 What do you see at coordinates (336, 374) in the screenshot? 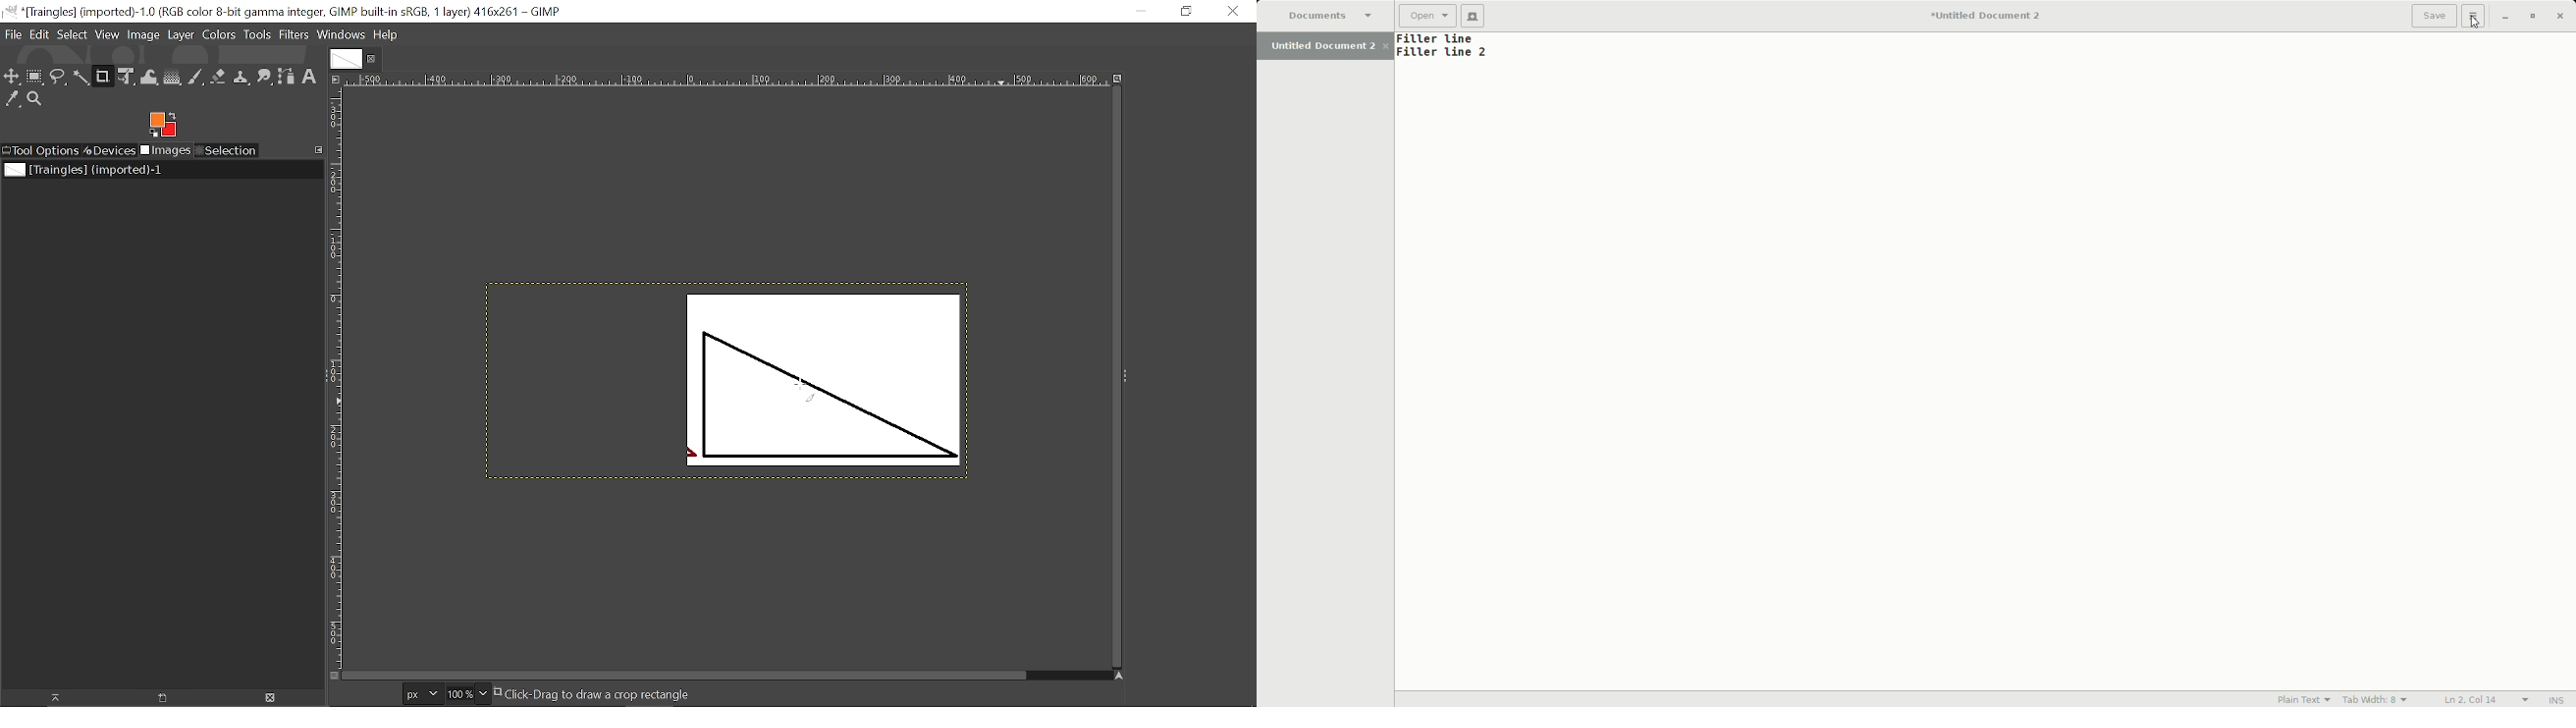
I see `Vertical ruler` at bounding box center [336, 374].